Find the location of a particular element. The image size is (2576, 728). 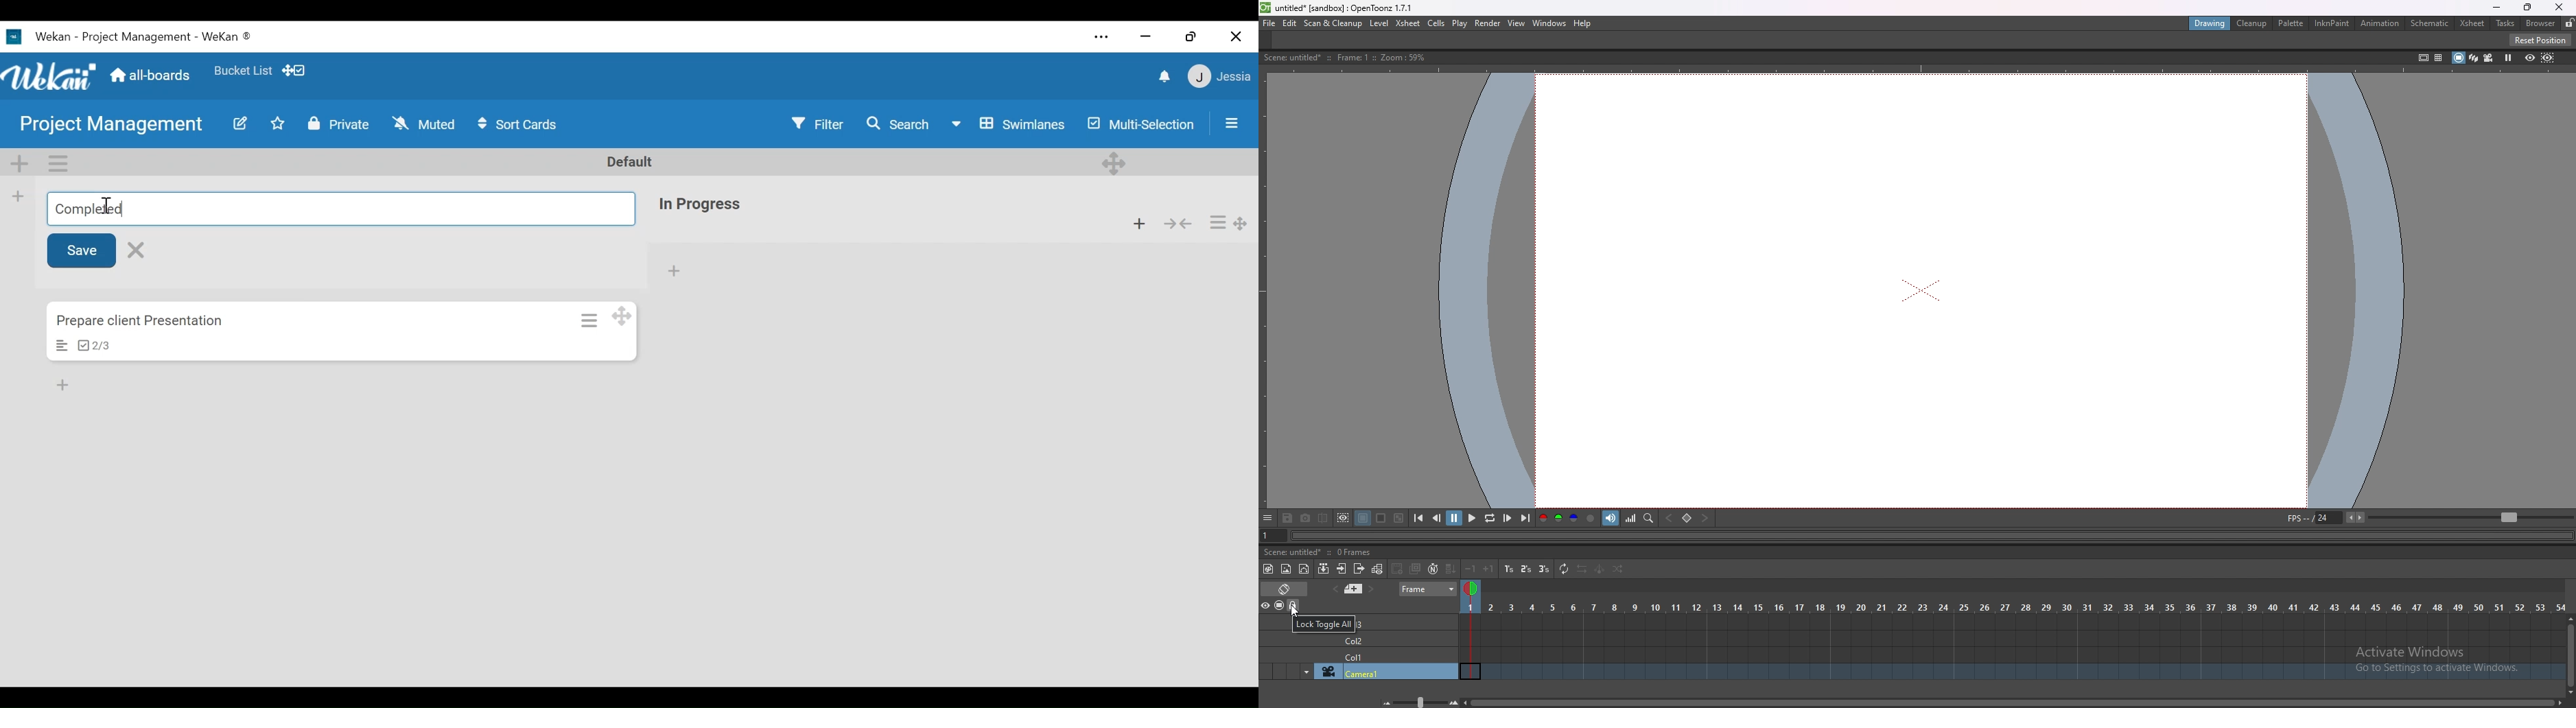

first frame is located at coordinates (1419, 518).